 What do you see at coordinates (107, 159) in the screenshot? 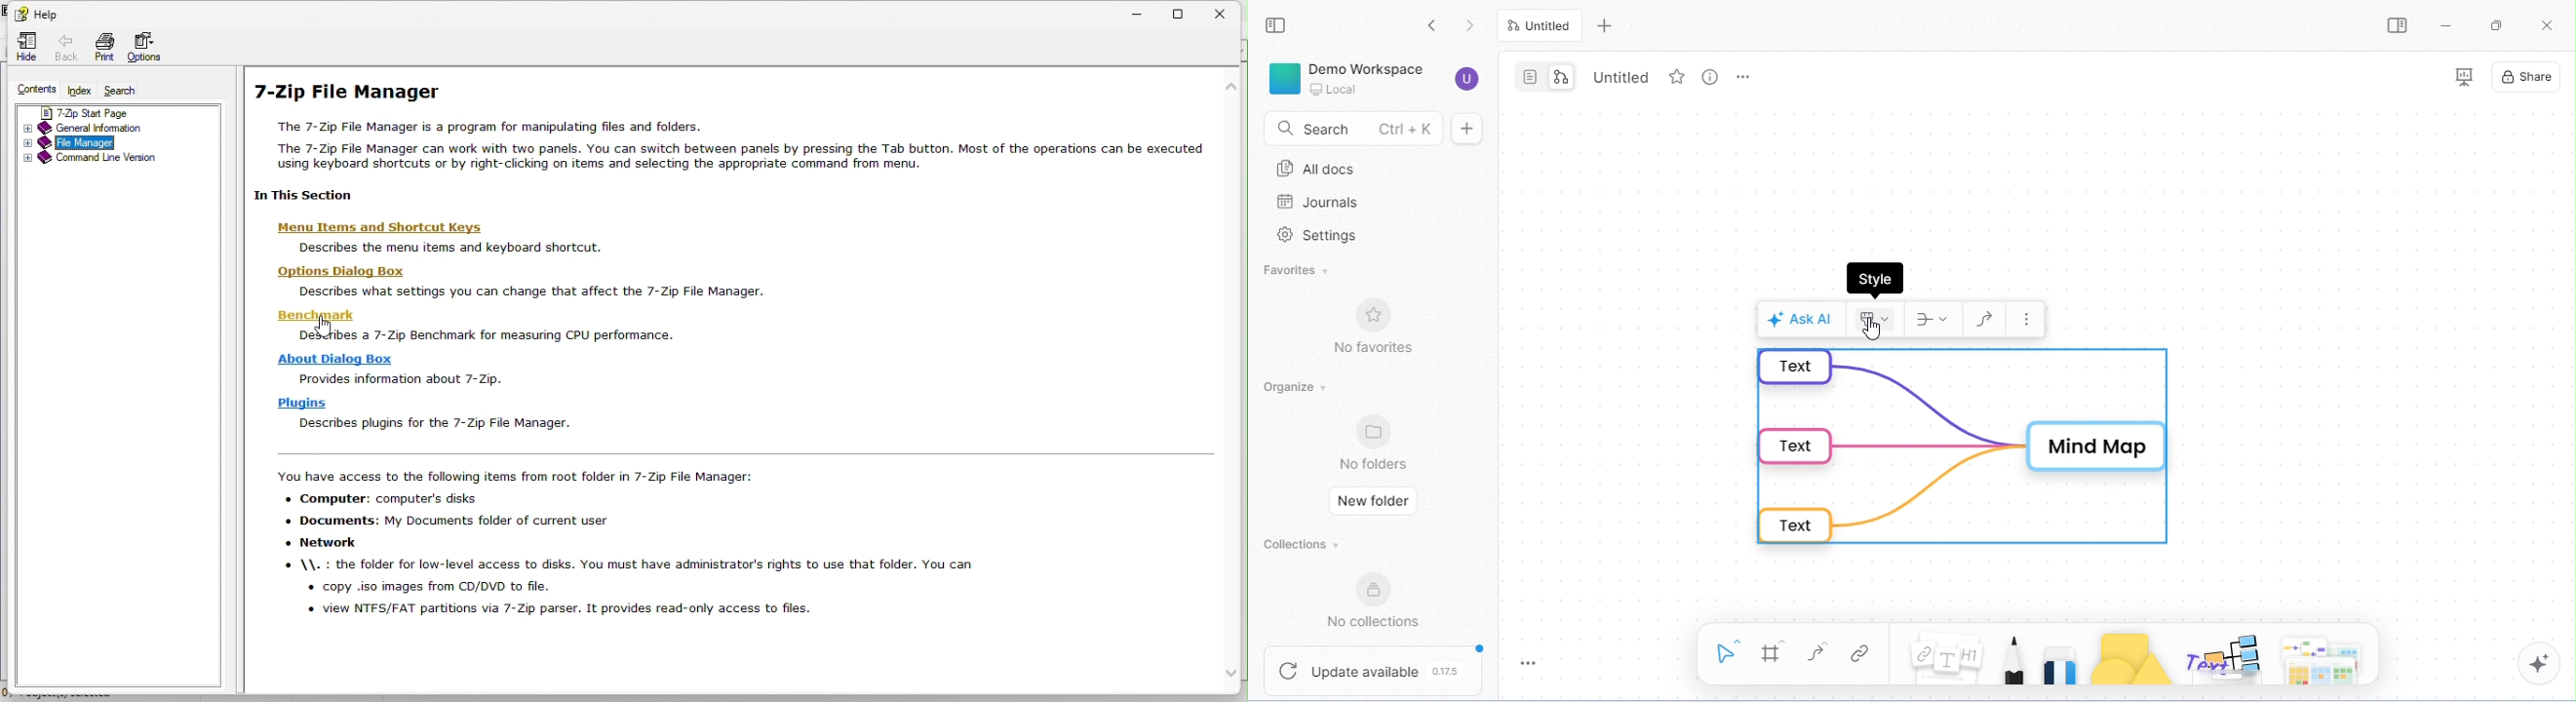
I see `command line version` at bounding box center [107, 159].